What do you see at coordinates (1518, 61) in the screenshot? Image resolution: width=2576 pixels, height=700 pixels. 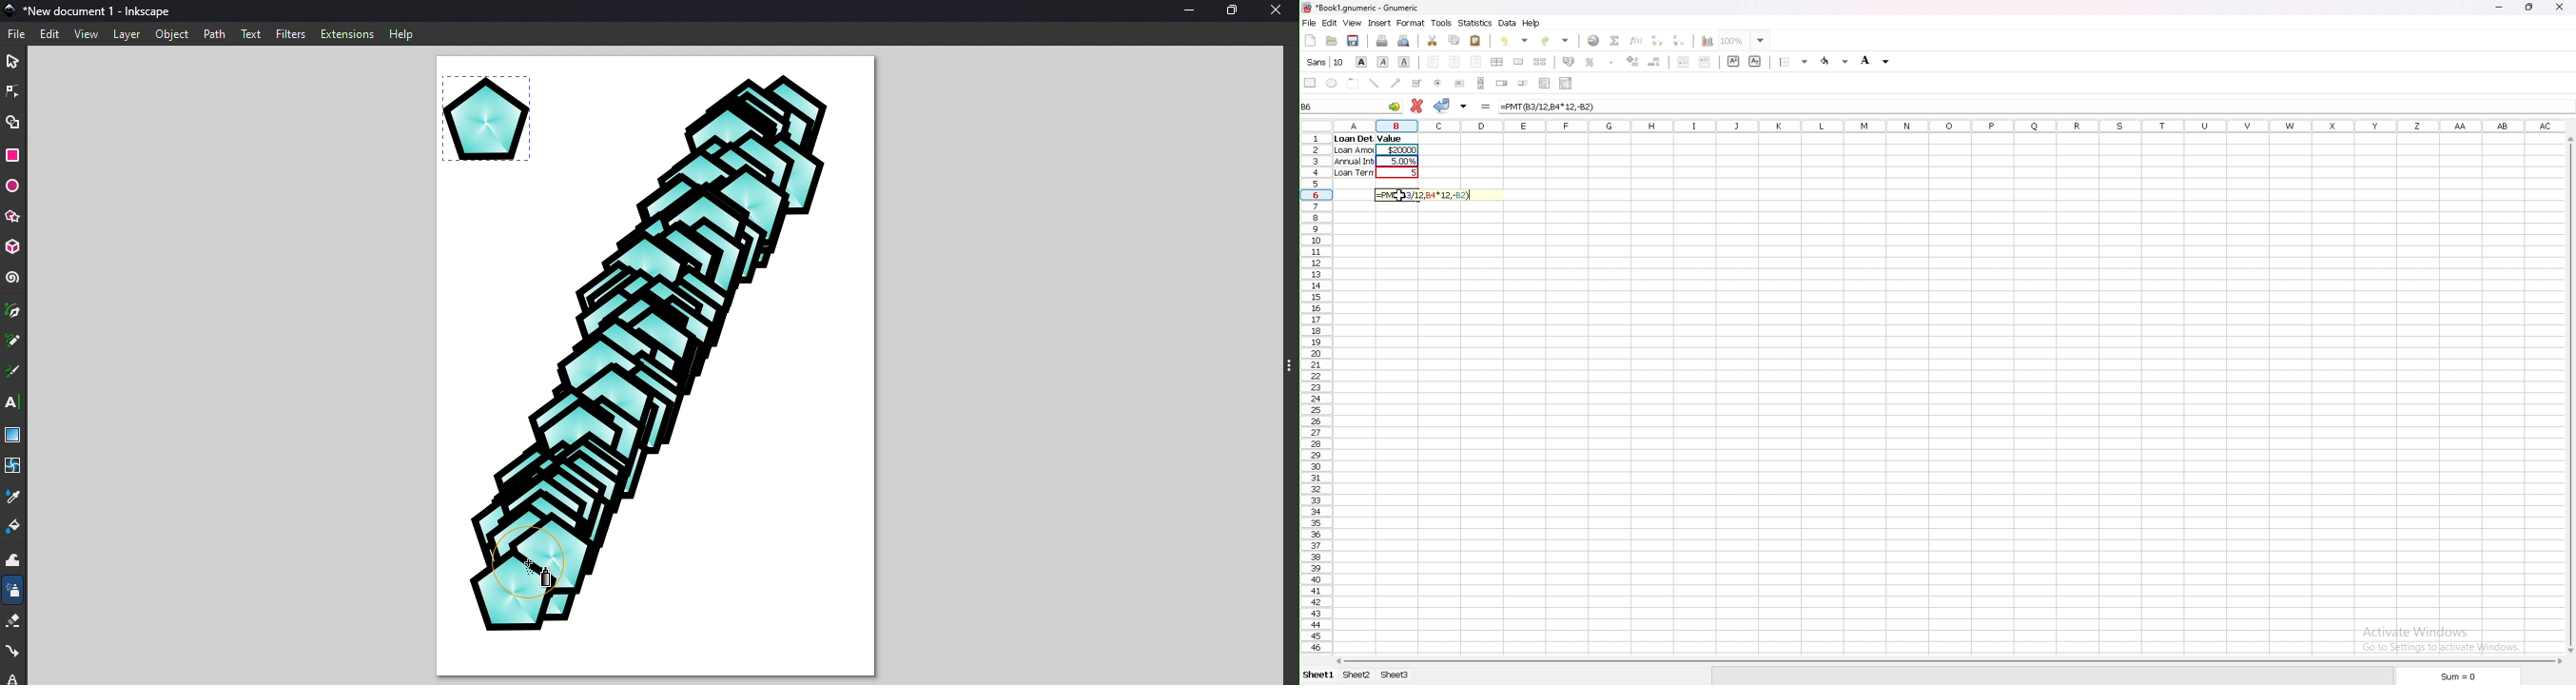 I see `merge cells` at bounding box center [1518, 61].